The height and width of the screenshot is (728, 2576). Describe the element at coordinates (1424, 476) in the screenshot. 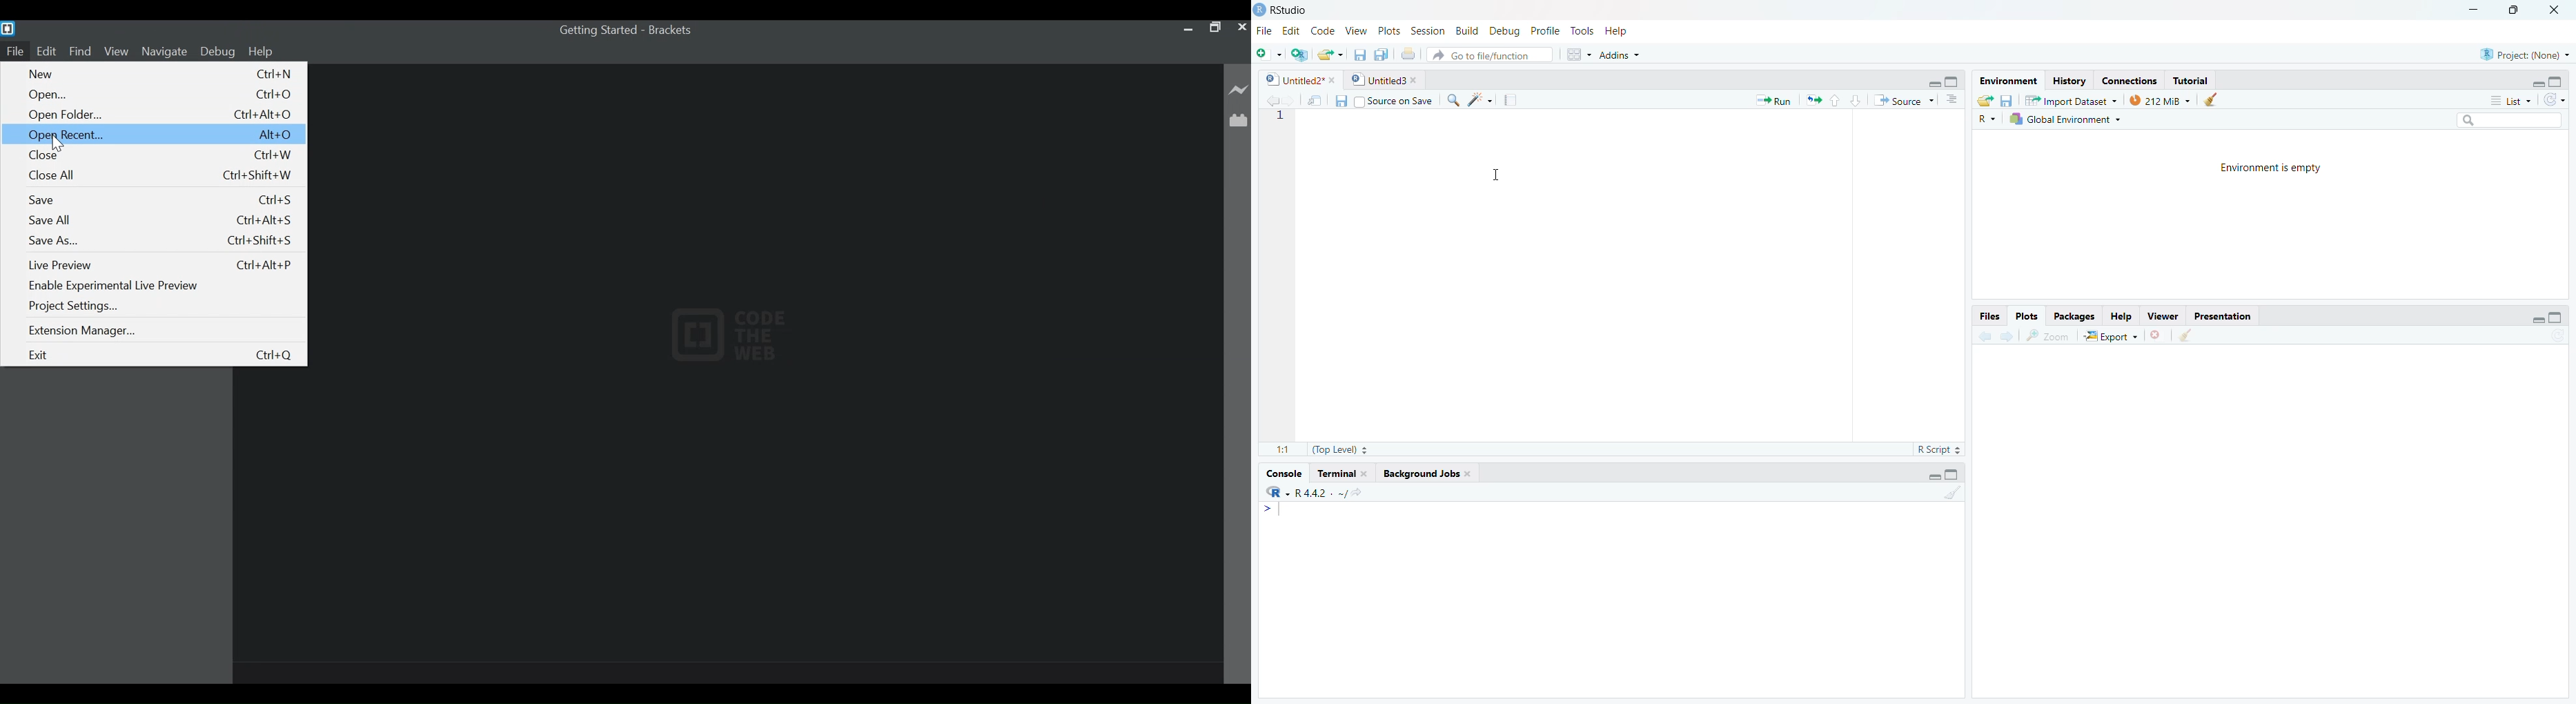

I see `background jobs` at that location.